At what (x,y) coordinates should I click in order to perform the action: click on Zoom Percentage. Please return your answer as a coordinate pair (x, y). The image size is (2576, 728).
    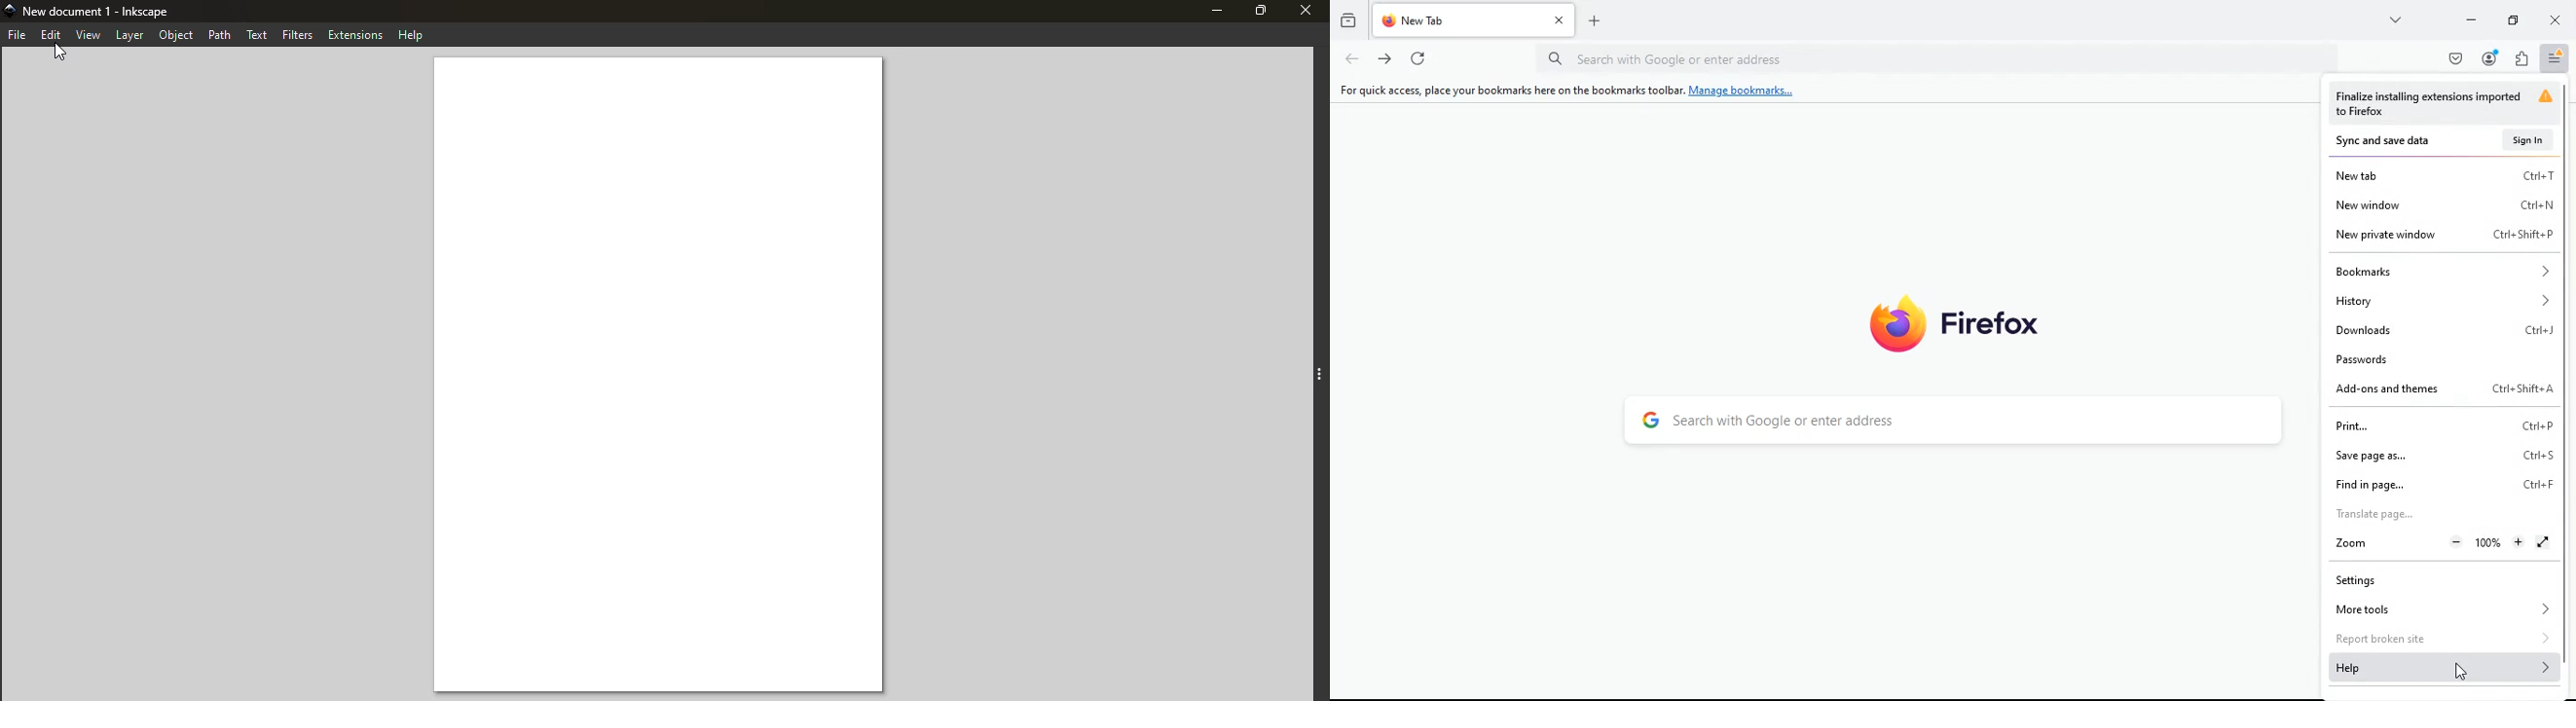
    Looking at the image, I should click on (2489, 541).